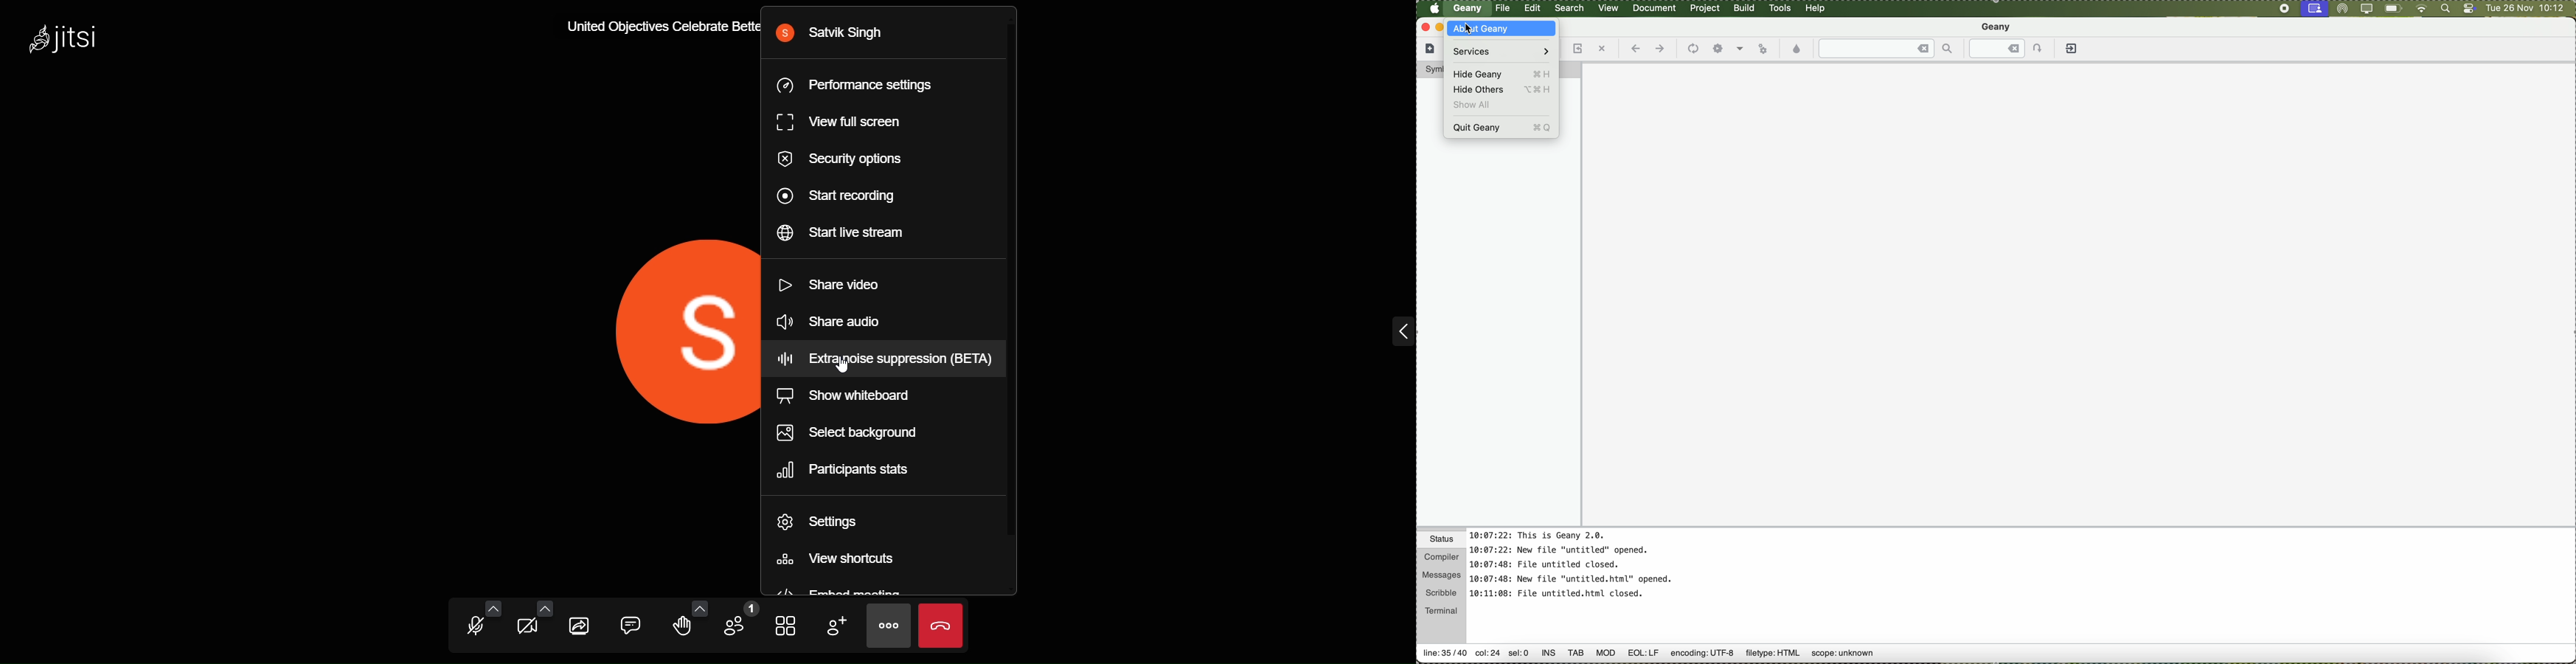 Image resolution: width=2576 pixels, height=672 pixels. Describe the element at coordinates (888, 626) in the screenshot. I see `more` at that location.